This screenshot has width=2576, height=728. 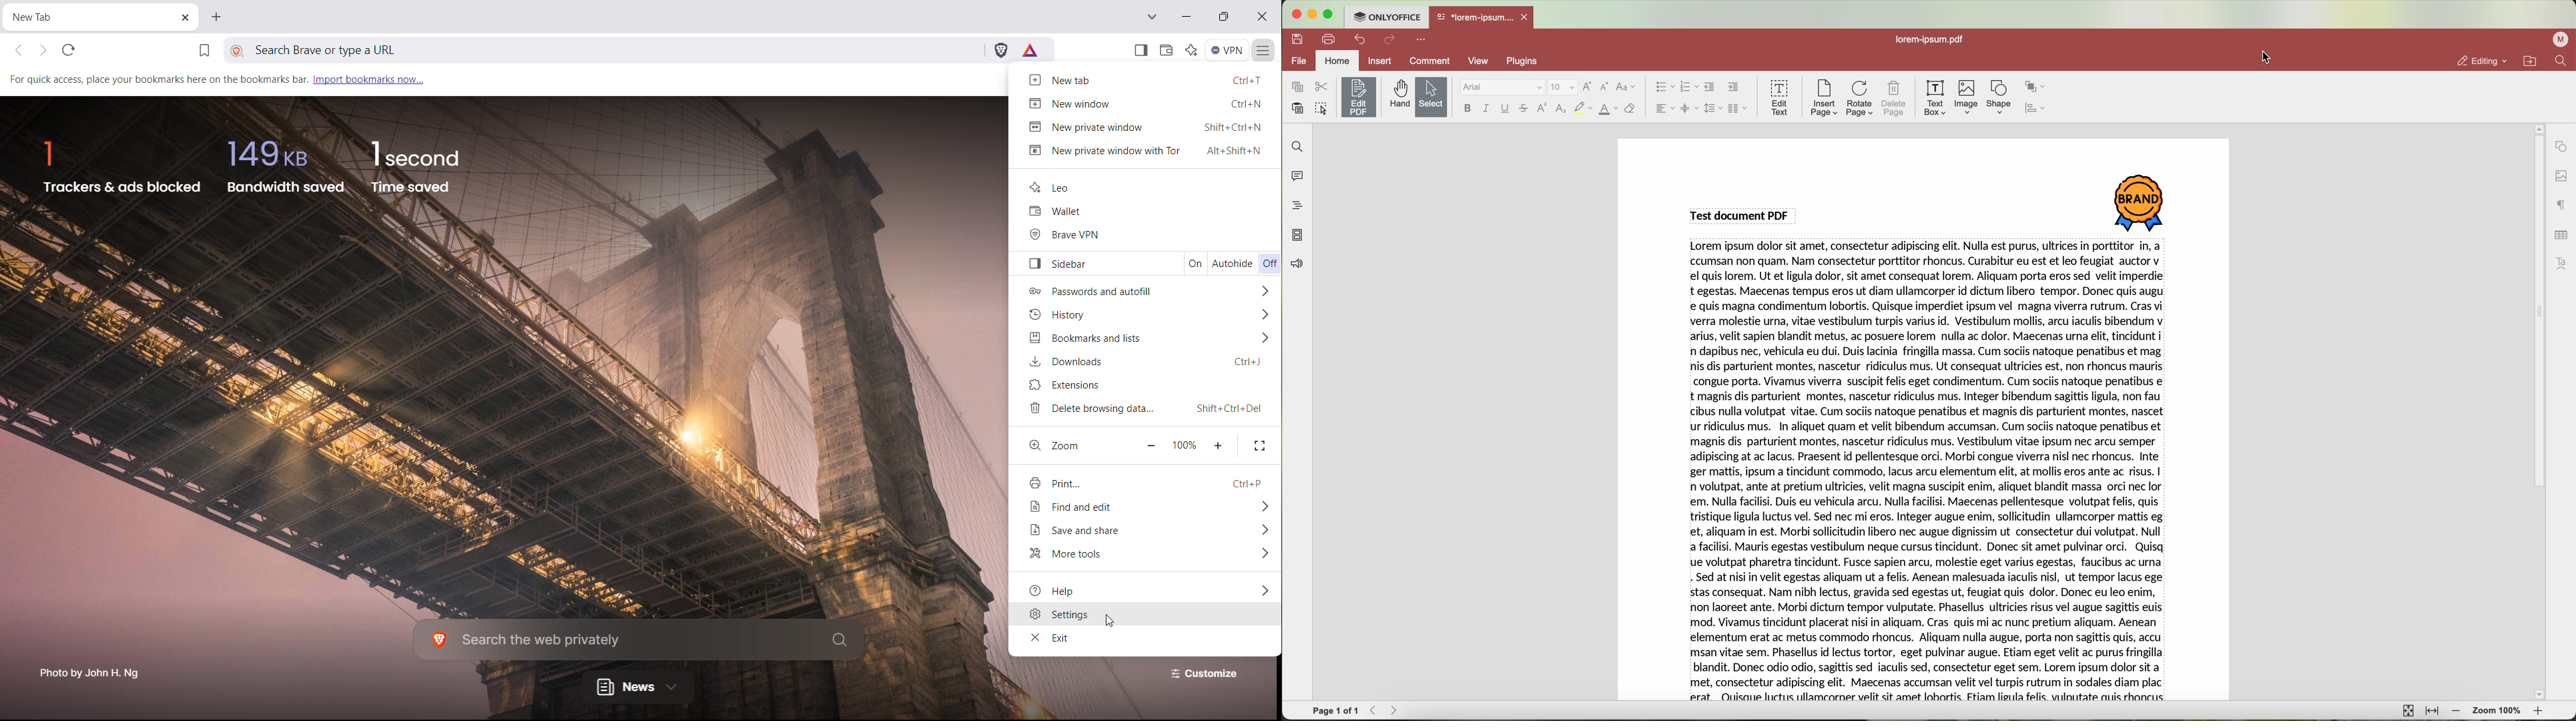 What do you see at coordinates (2498, 712) in the screenshot?
I see `zoom 100%` at bounding box center [2498, 712].